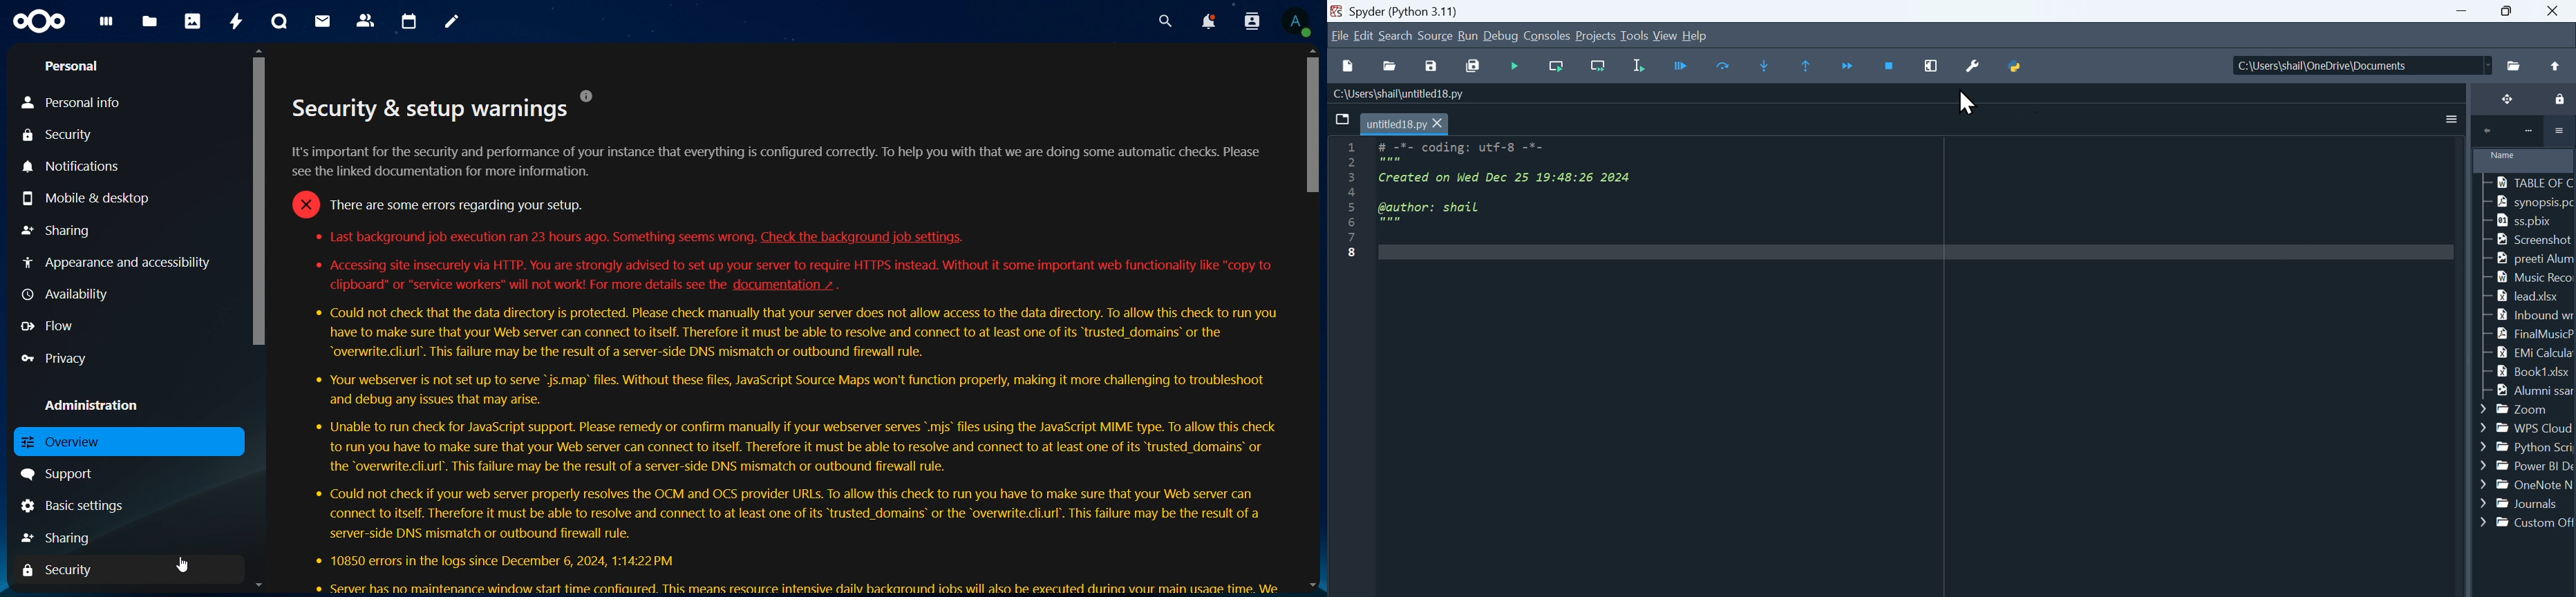 This screenshot has height=616, width=2576. I want to click on Close, so click(2557, 10).